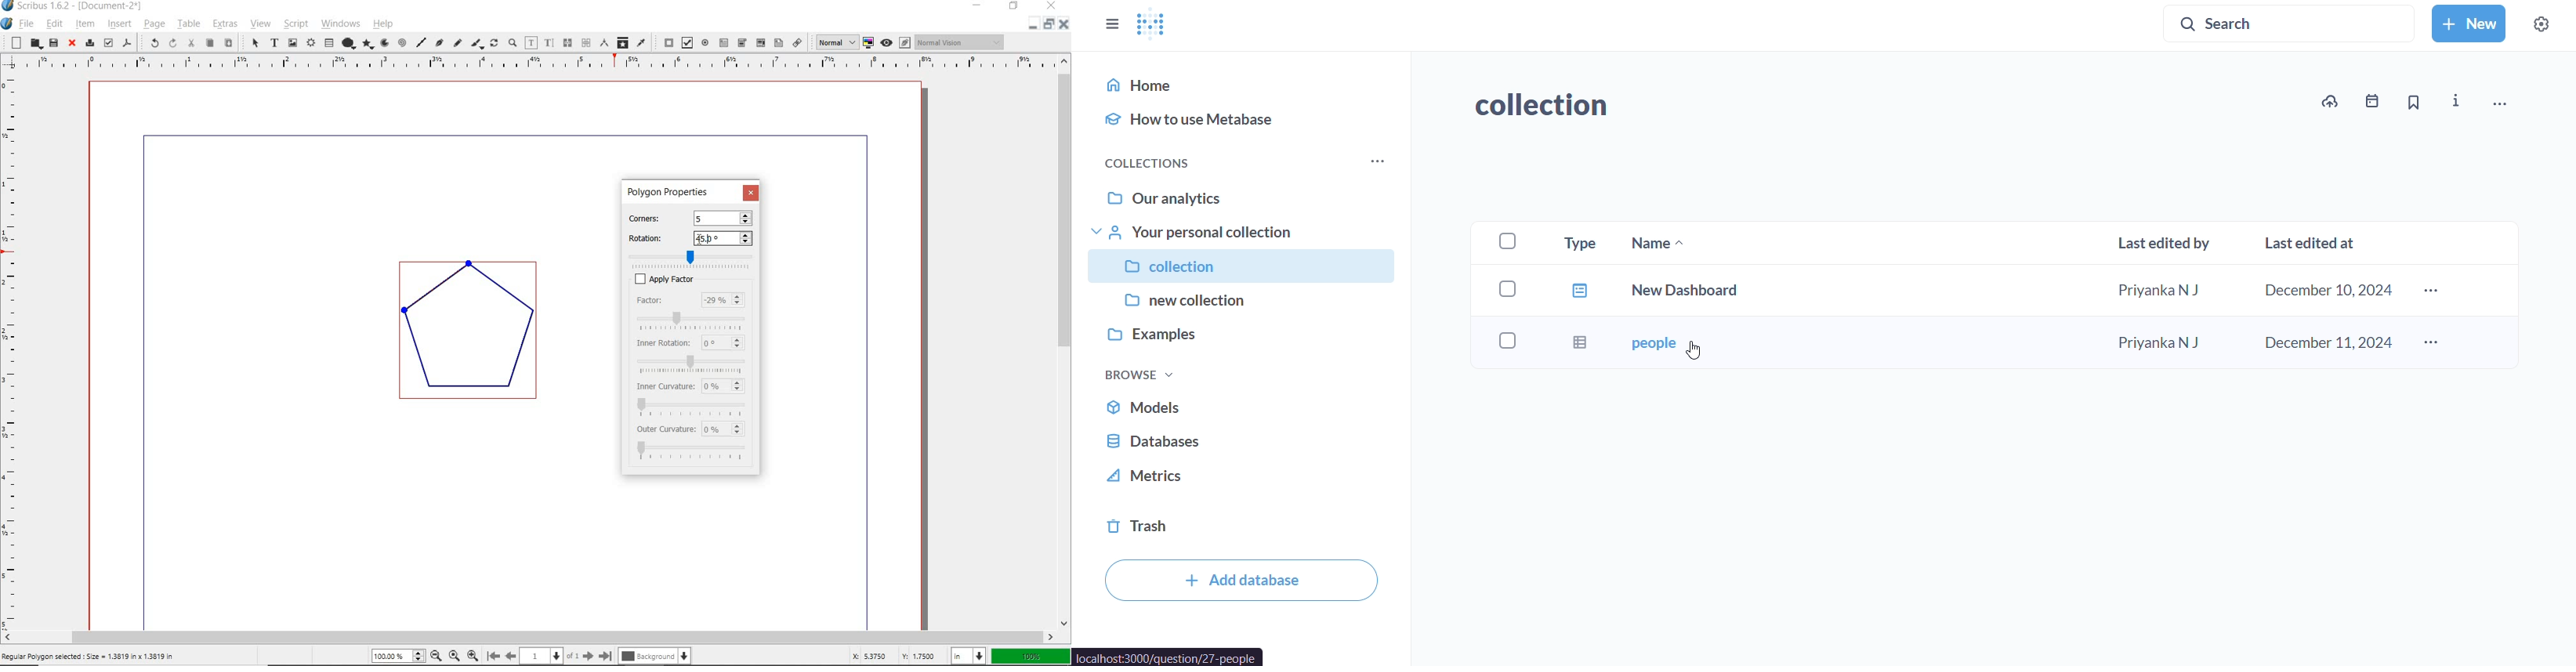  I want to click on line, so click(420, 40).